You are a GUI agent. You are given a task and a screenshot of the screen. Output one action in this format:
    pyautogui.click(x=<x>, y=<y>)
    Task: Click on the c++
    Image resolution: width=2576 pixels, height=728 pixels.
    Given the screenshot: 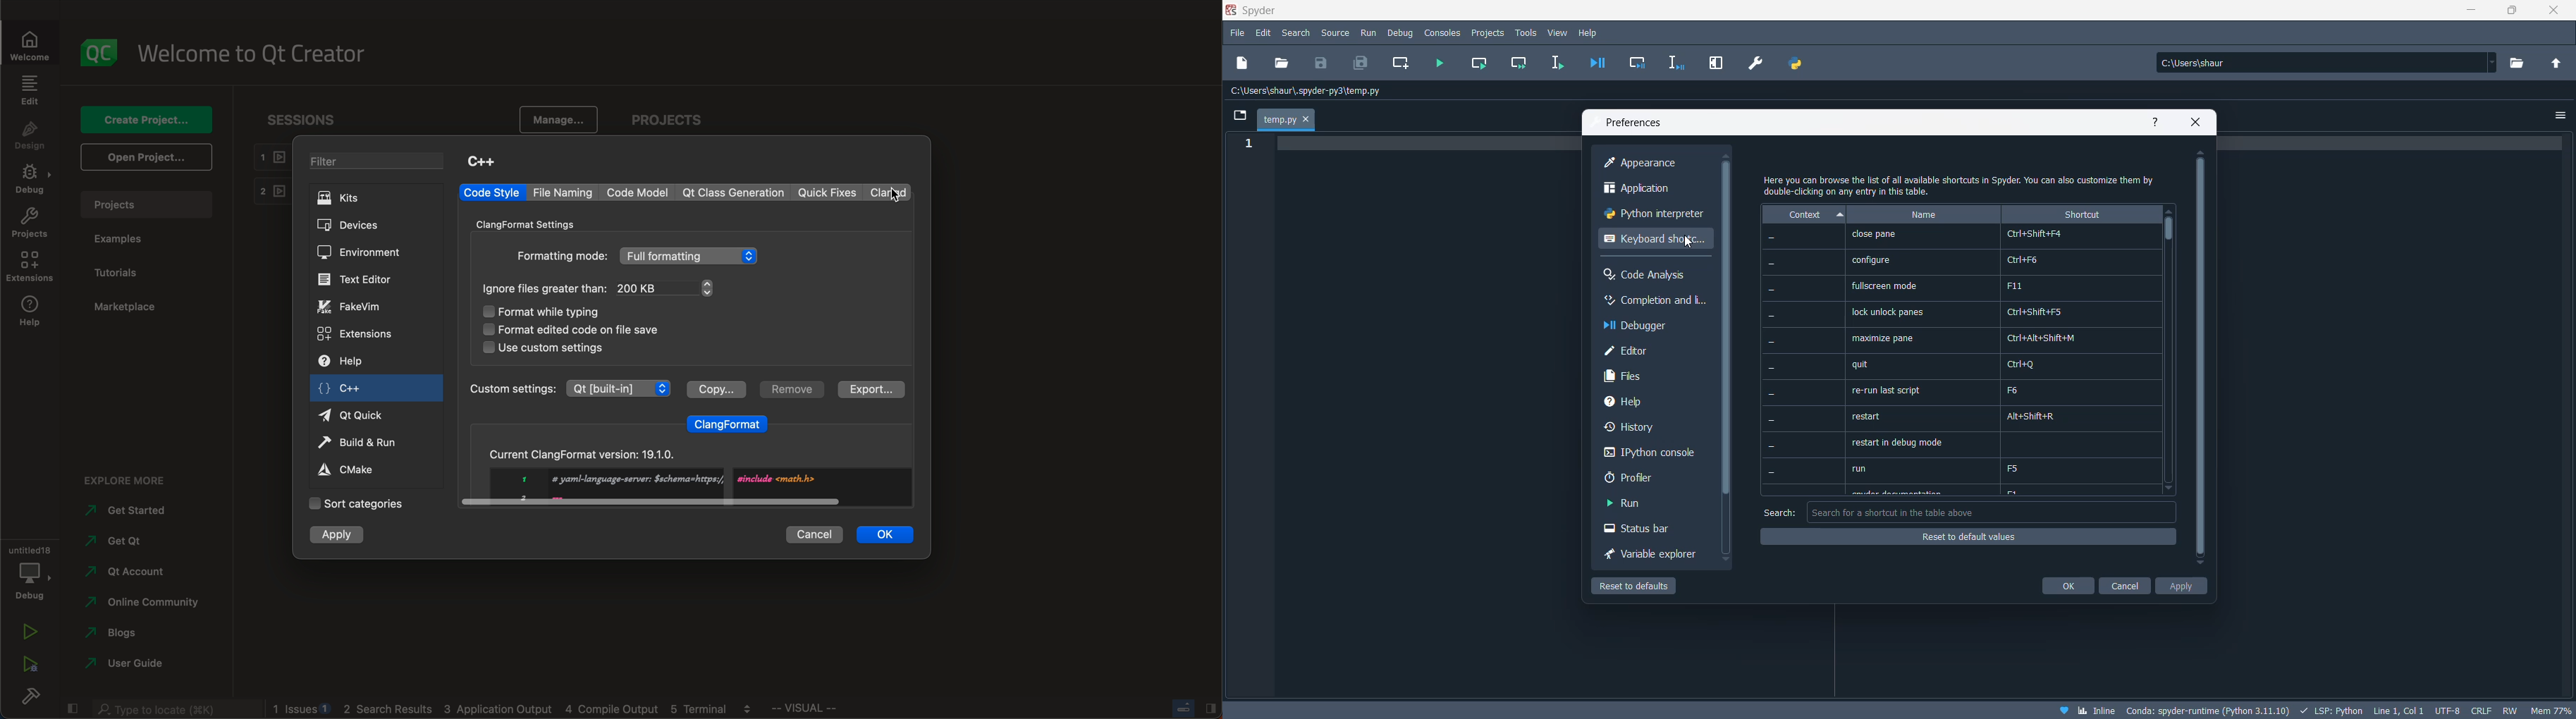 What is the action you would take?
    pyautogui.click(x=375, y=387)
    